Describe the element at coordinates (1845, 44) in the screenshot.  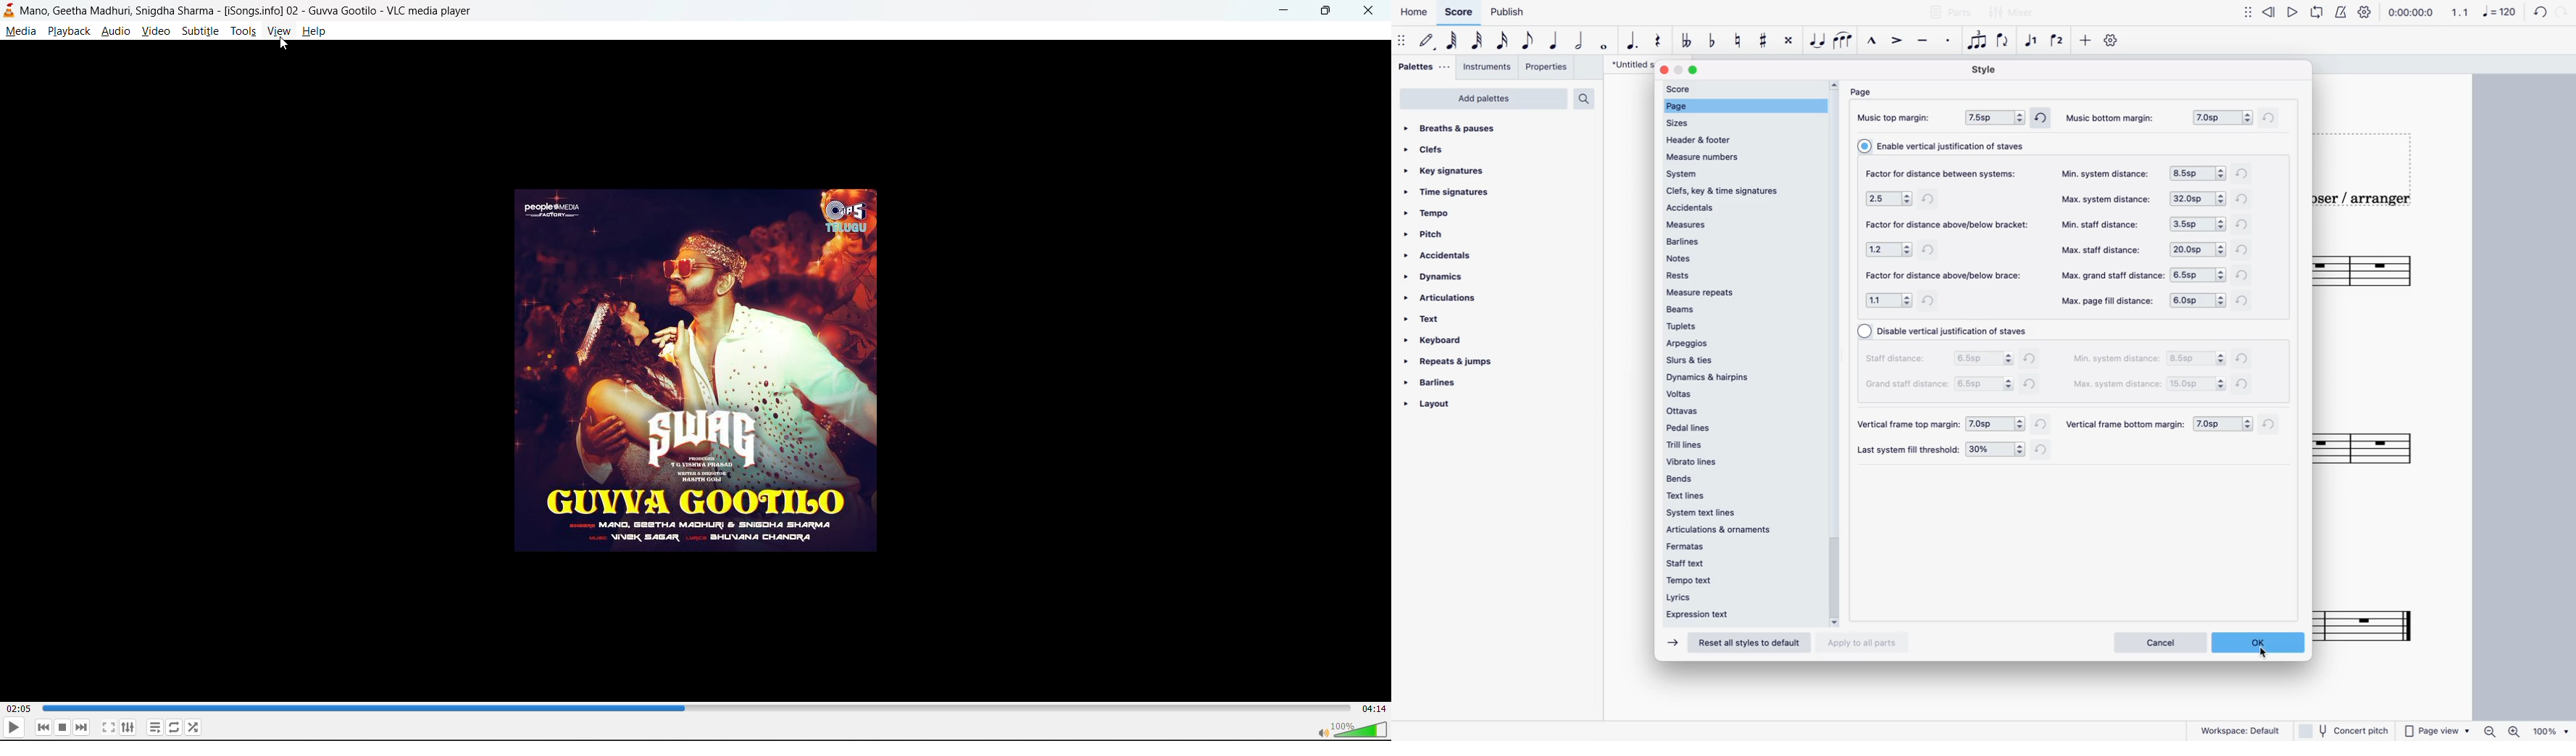
I see `slur` at that location.